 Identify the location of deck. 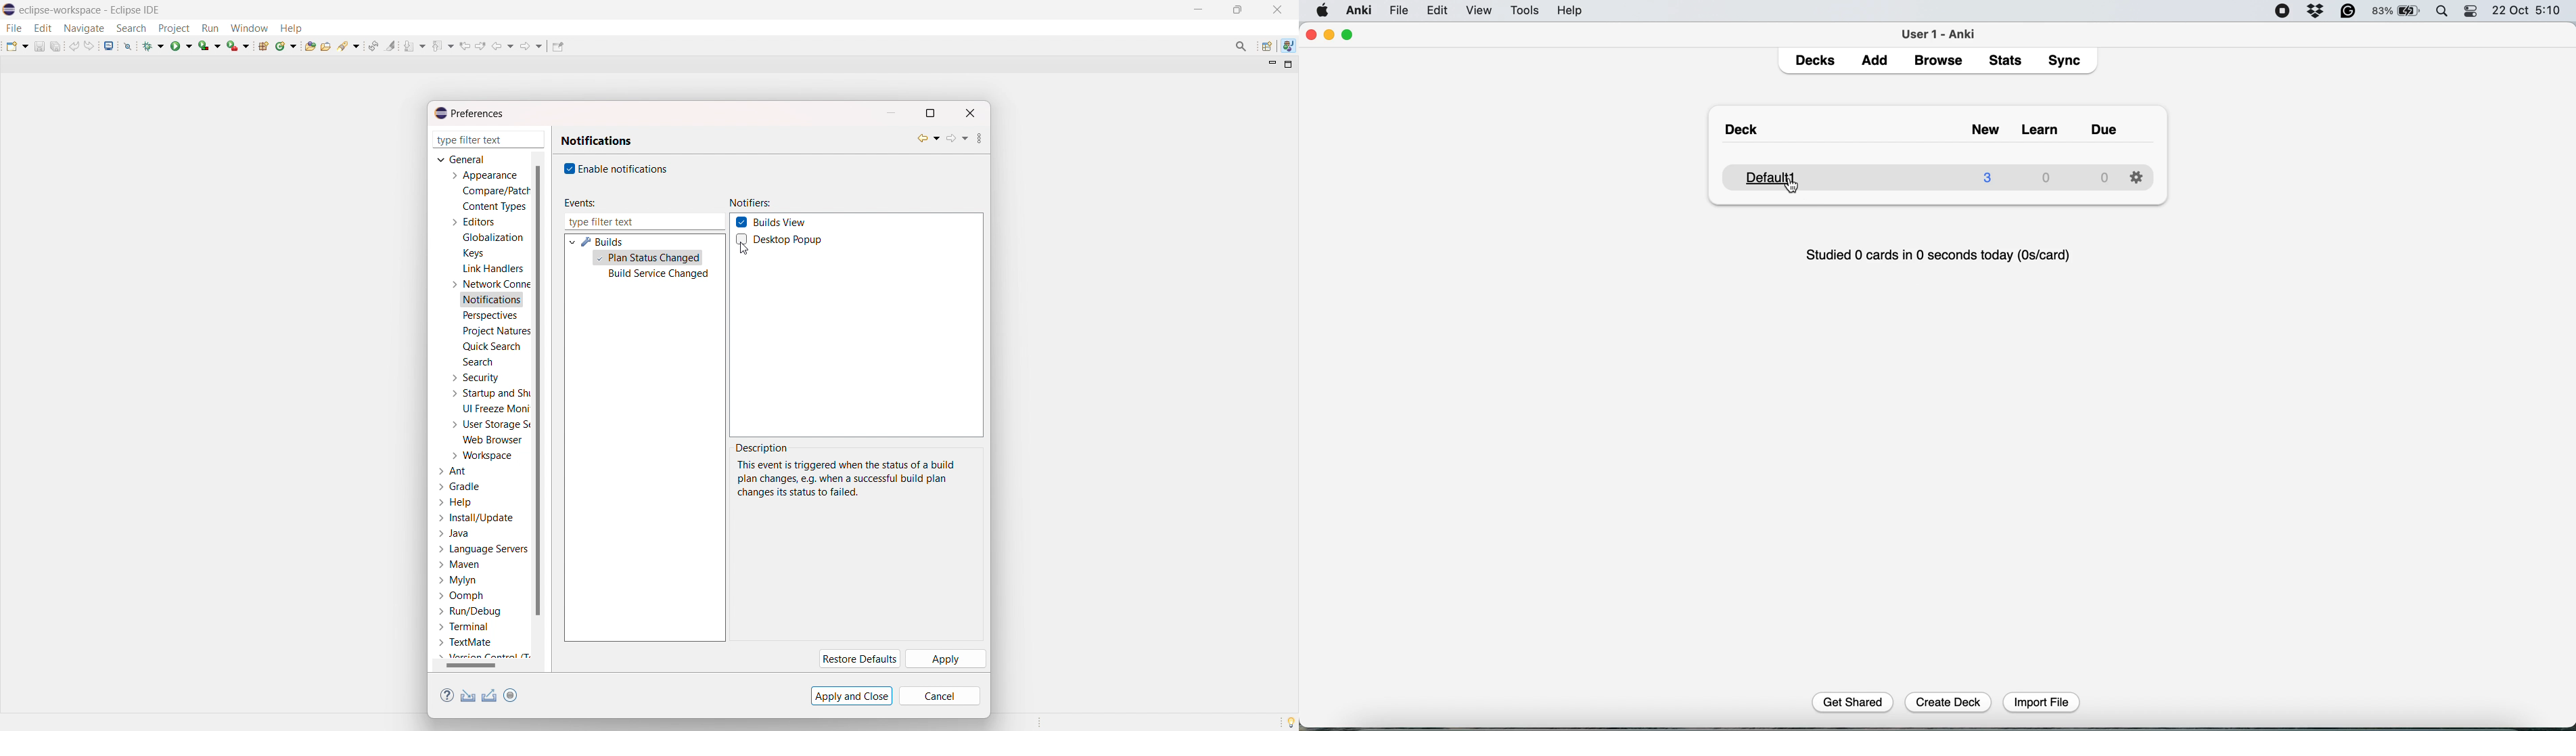
(1918, 176).